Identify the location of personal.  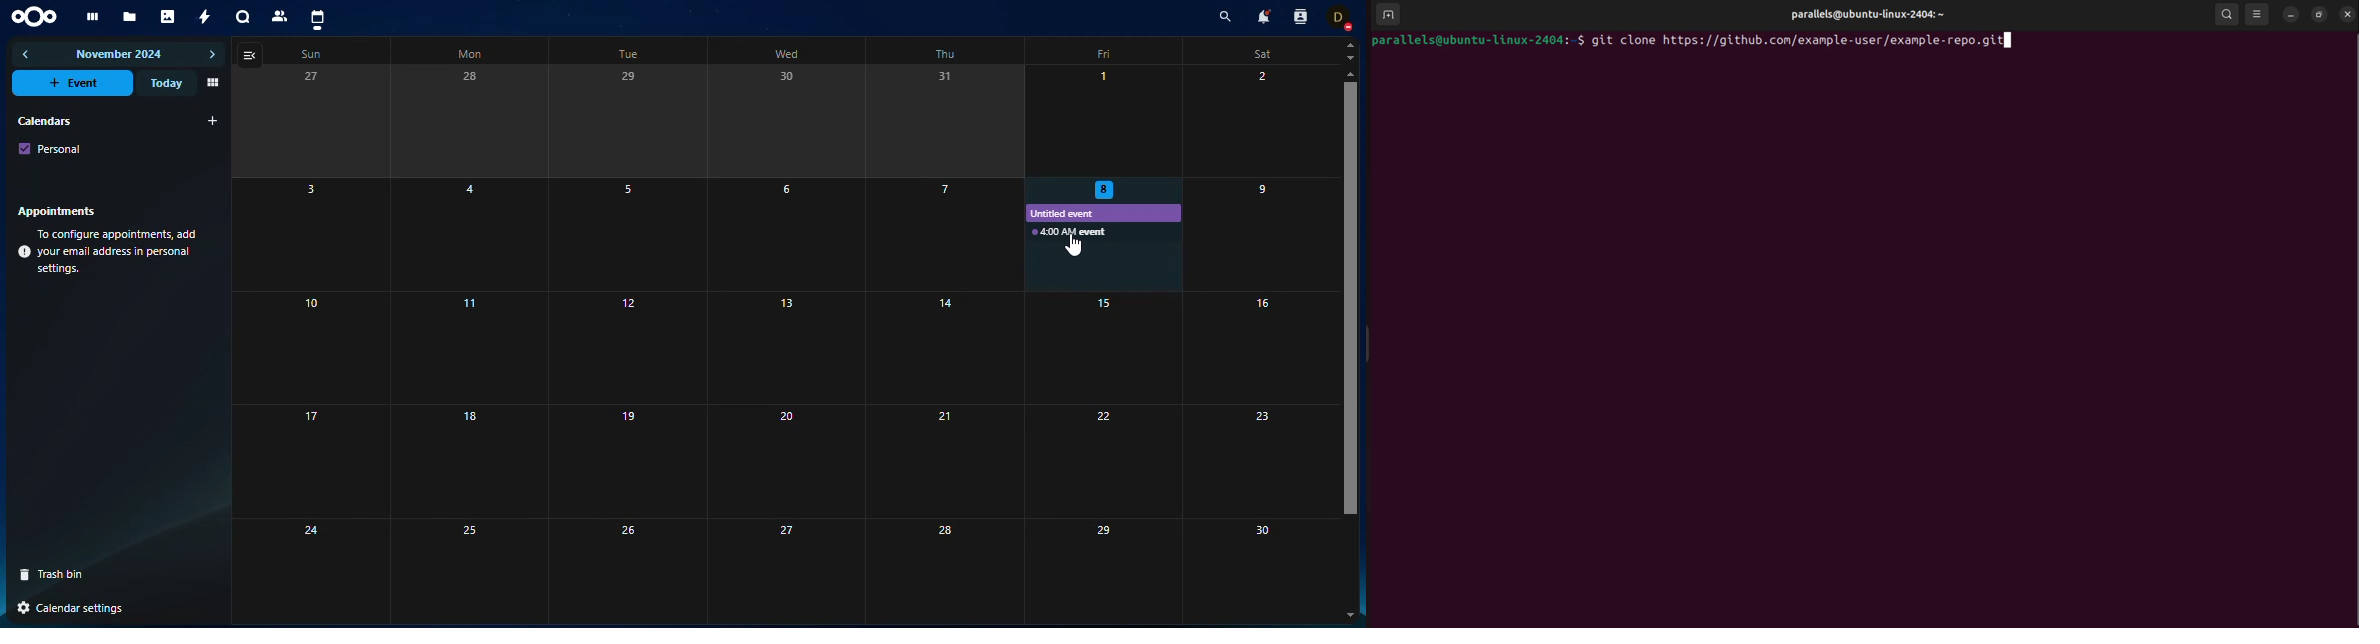
(51, 148).